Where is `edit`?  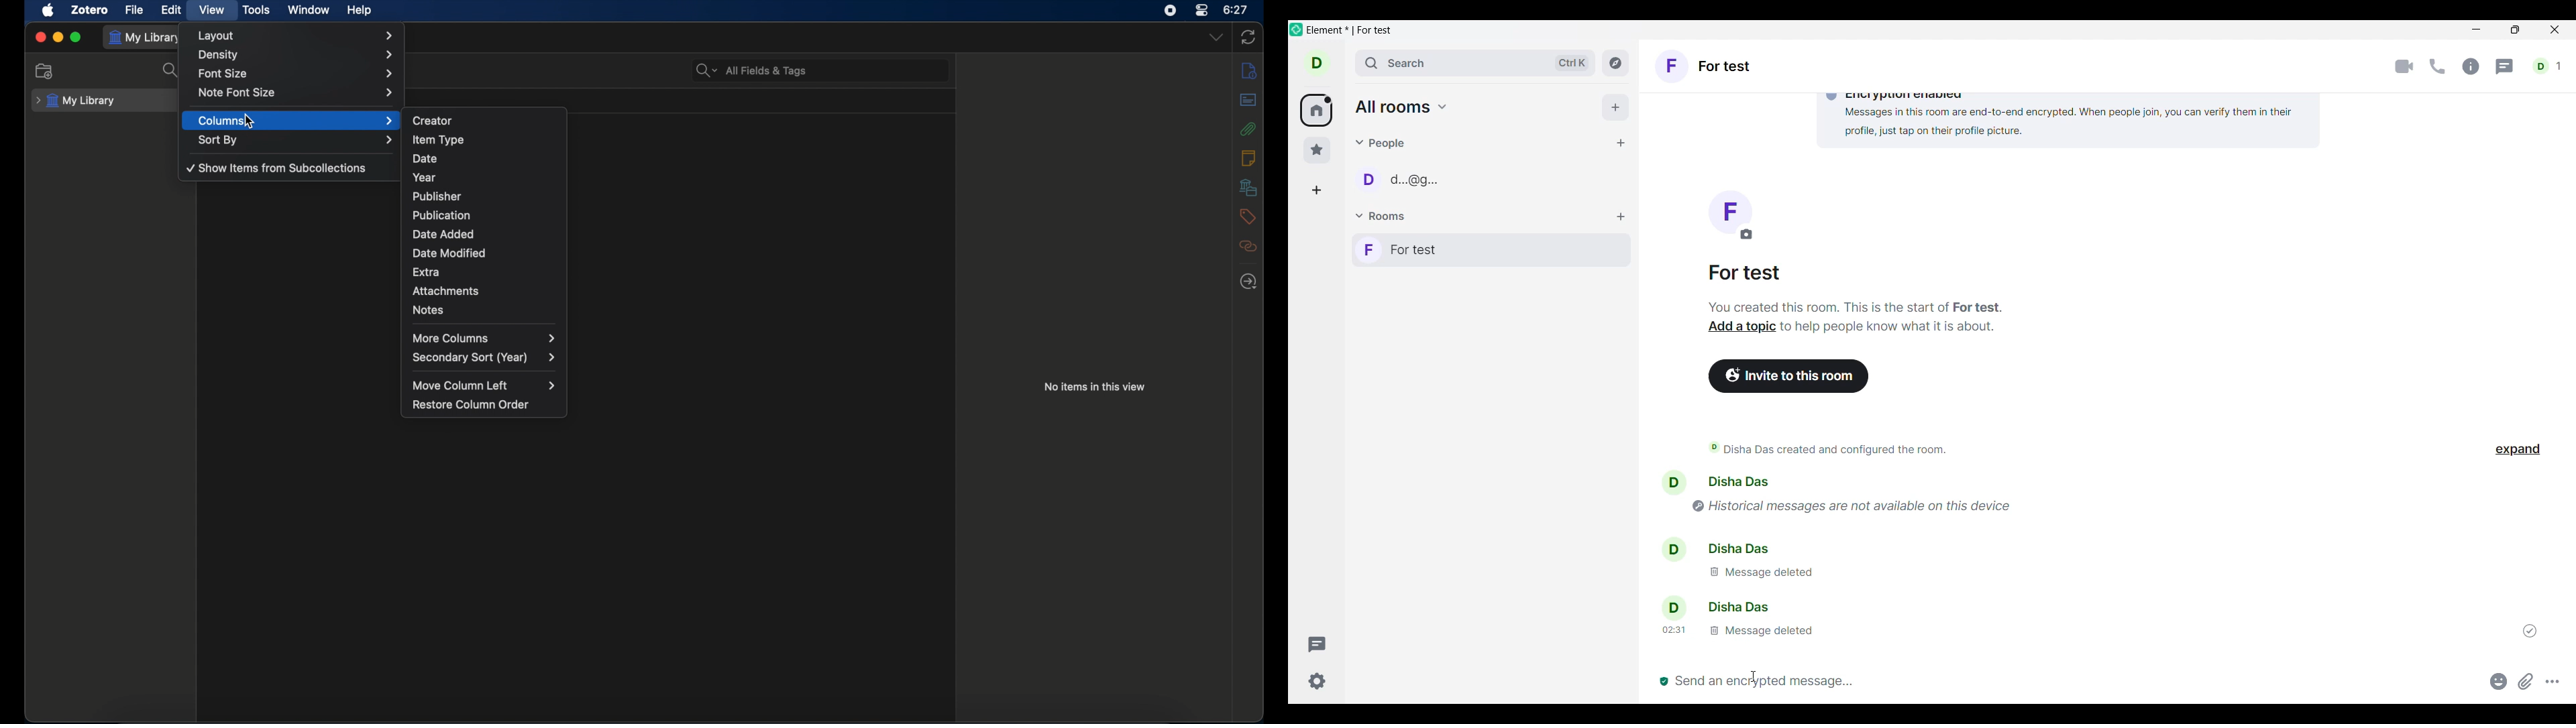 edit is located at coordinates (172, 9).